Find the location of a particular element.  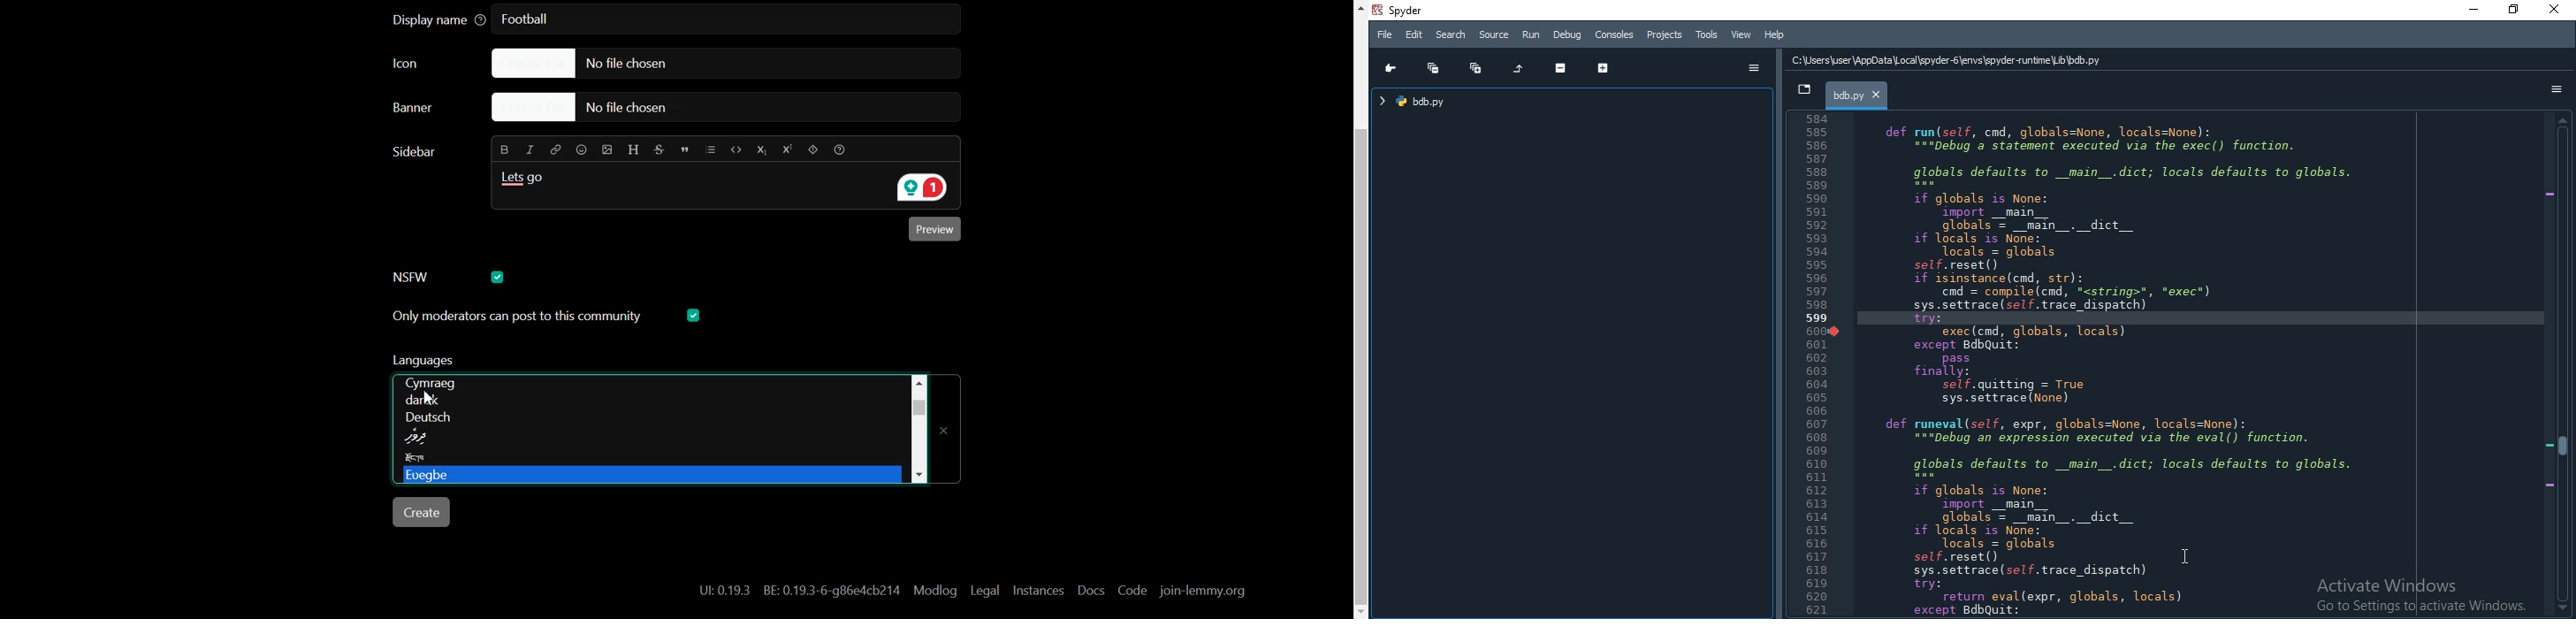

Enable post to community is located at coordinates (518, 317).